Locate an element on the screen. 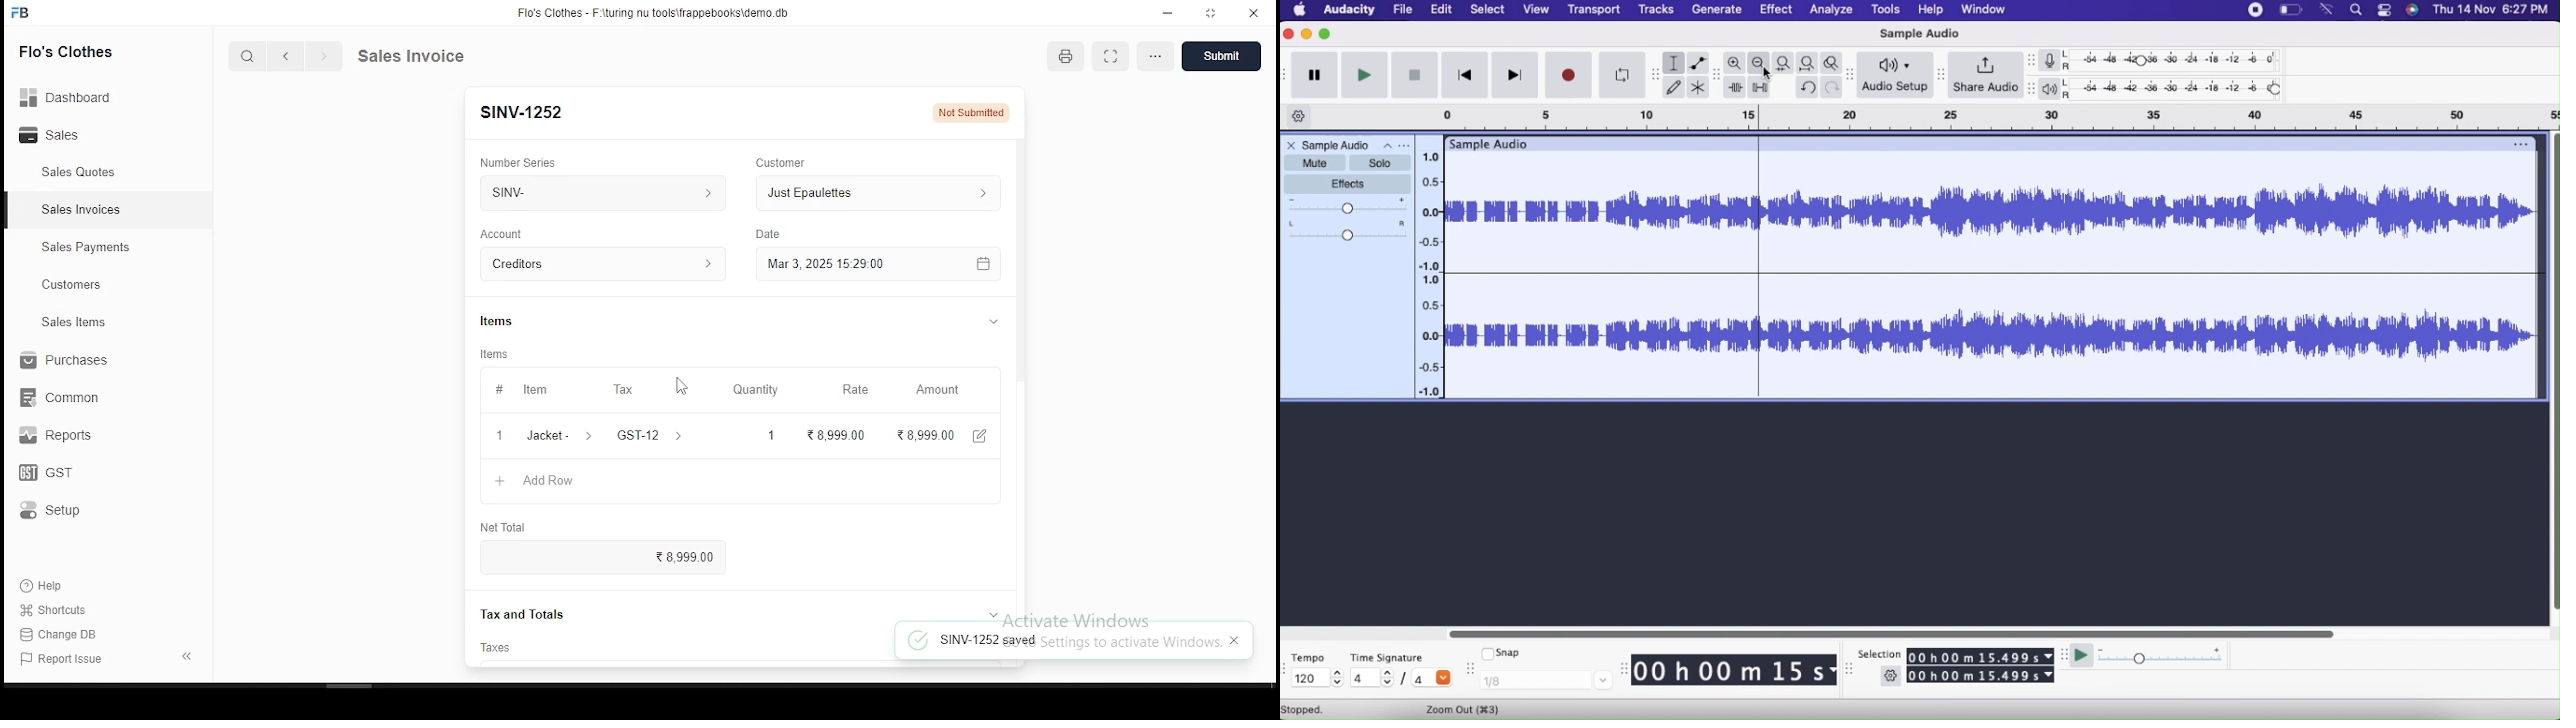 This screenshot has height=728, width=2576. printer is located at coordinates (1072, 59).